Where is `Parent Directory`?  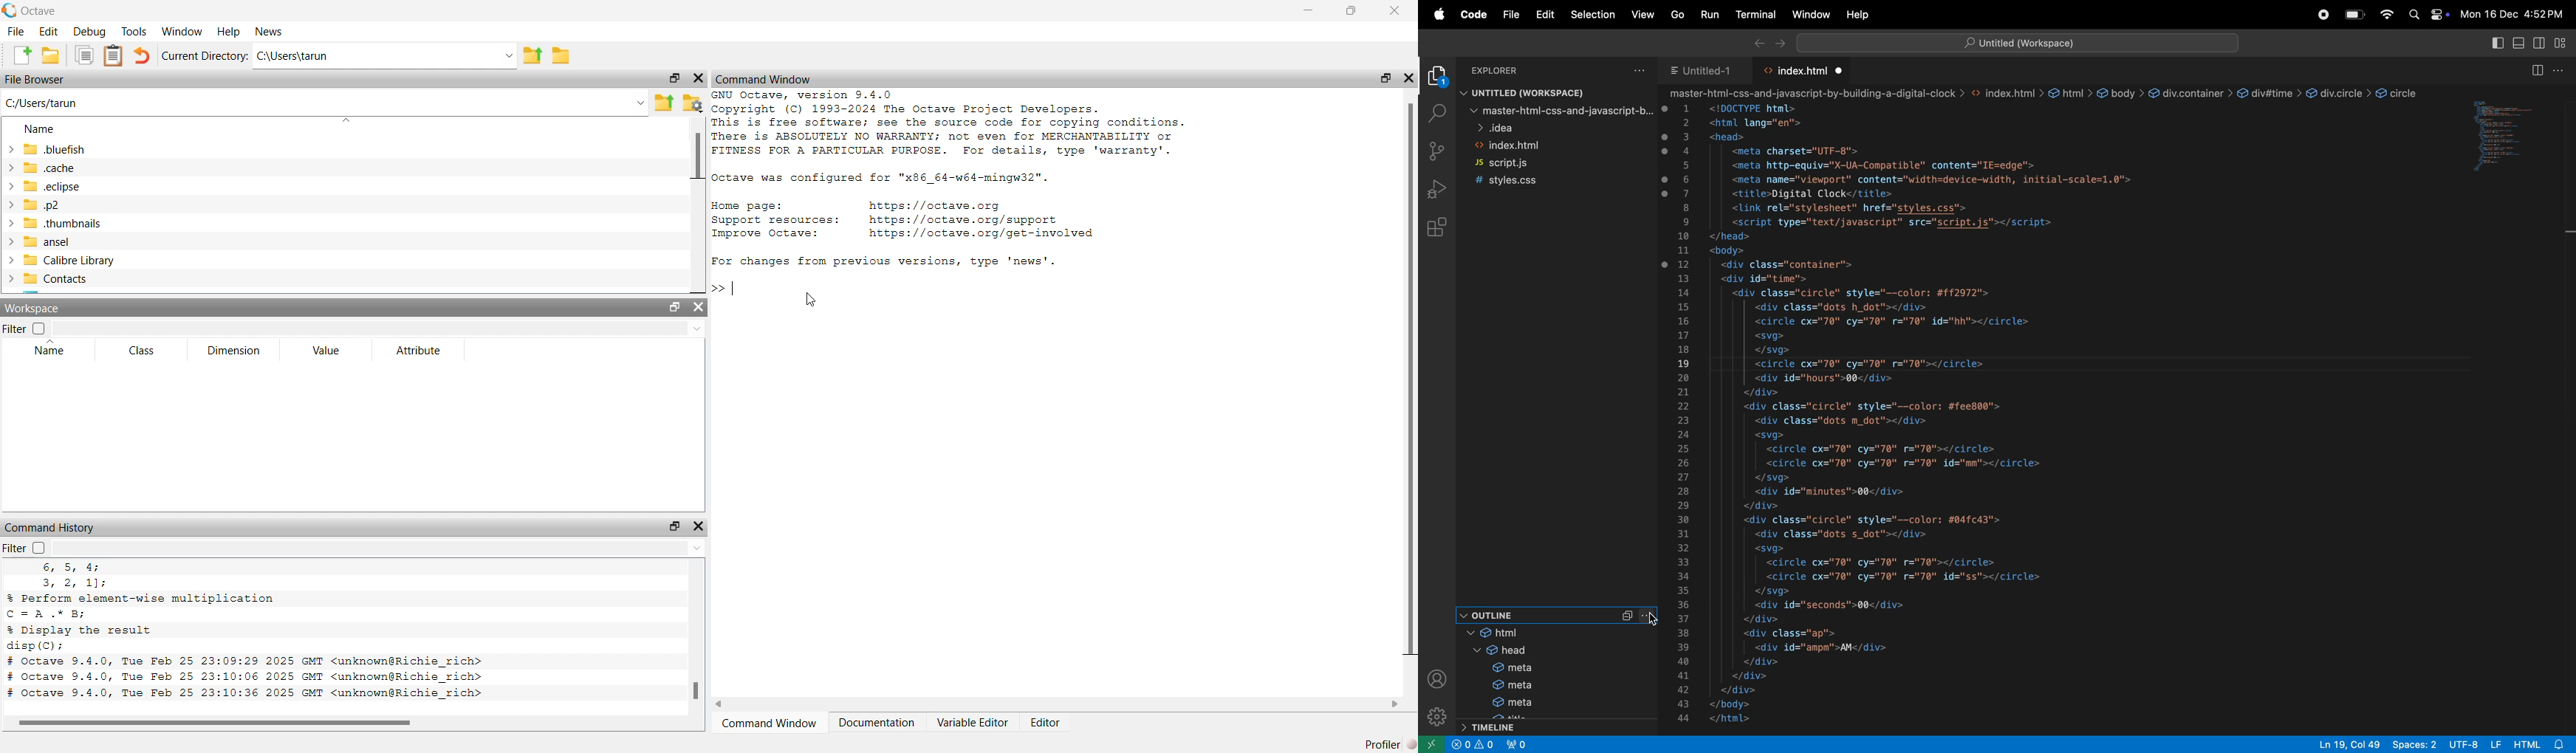 Parent Directory is located at coordinates (665, 104).